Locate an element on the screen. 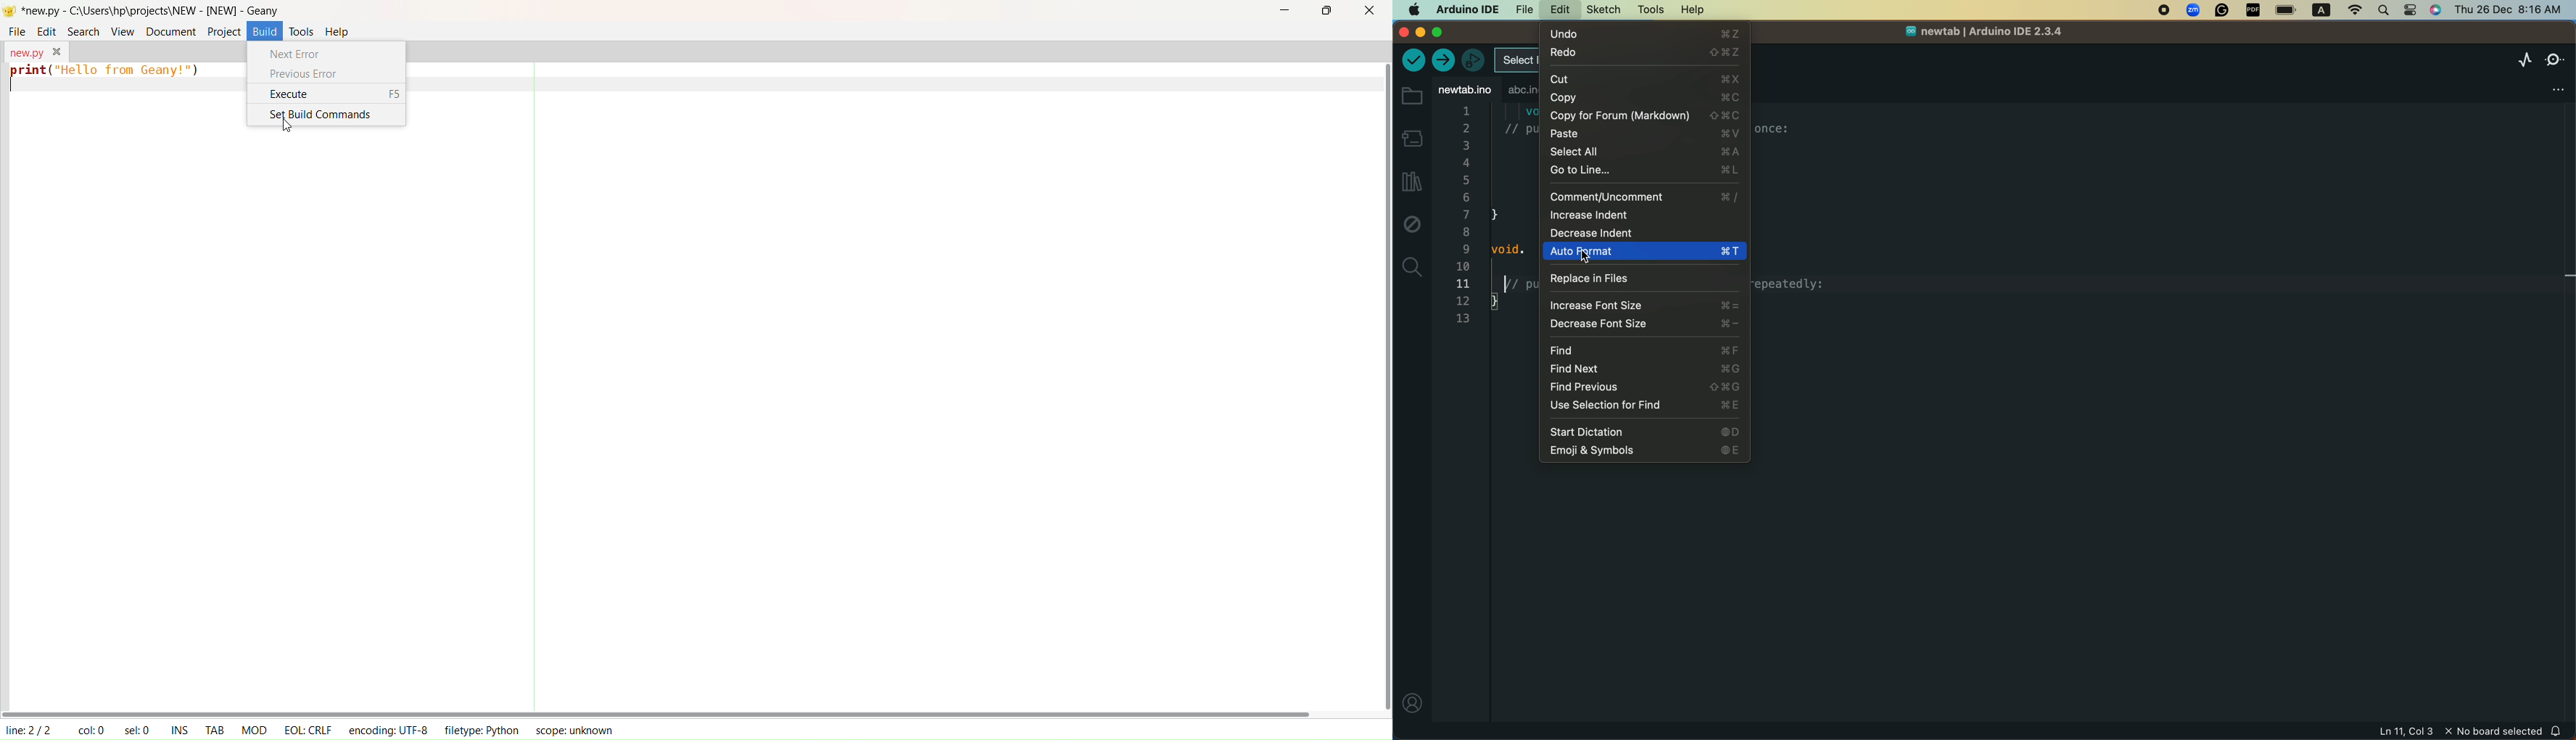 This screenshot has height=756, width=2576. sketch is located at coordinates (1600, 10).